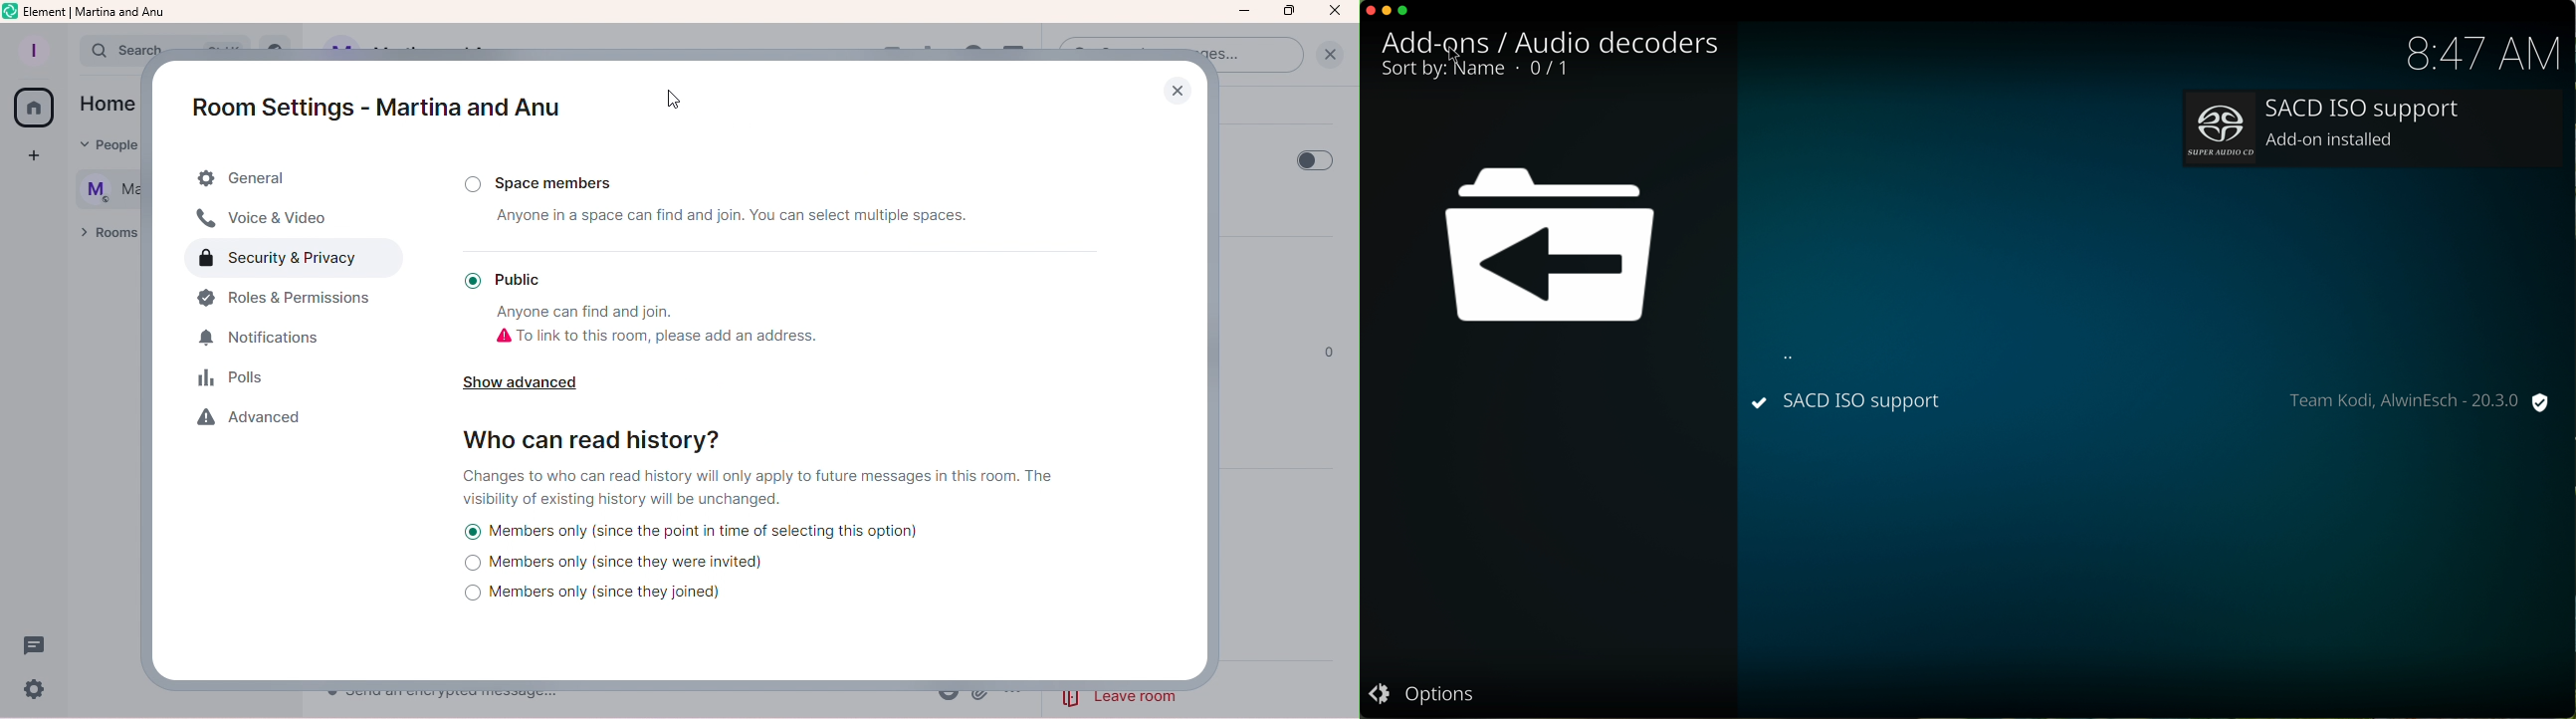 This screenshot has height=728, width=2576. I want to click on Threads, so click(37, 641).